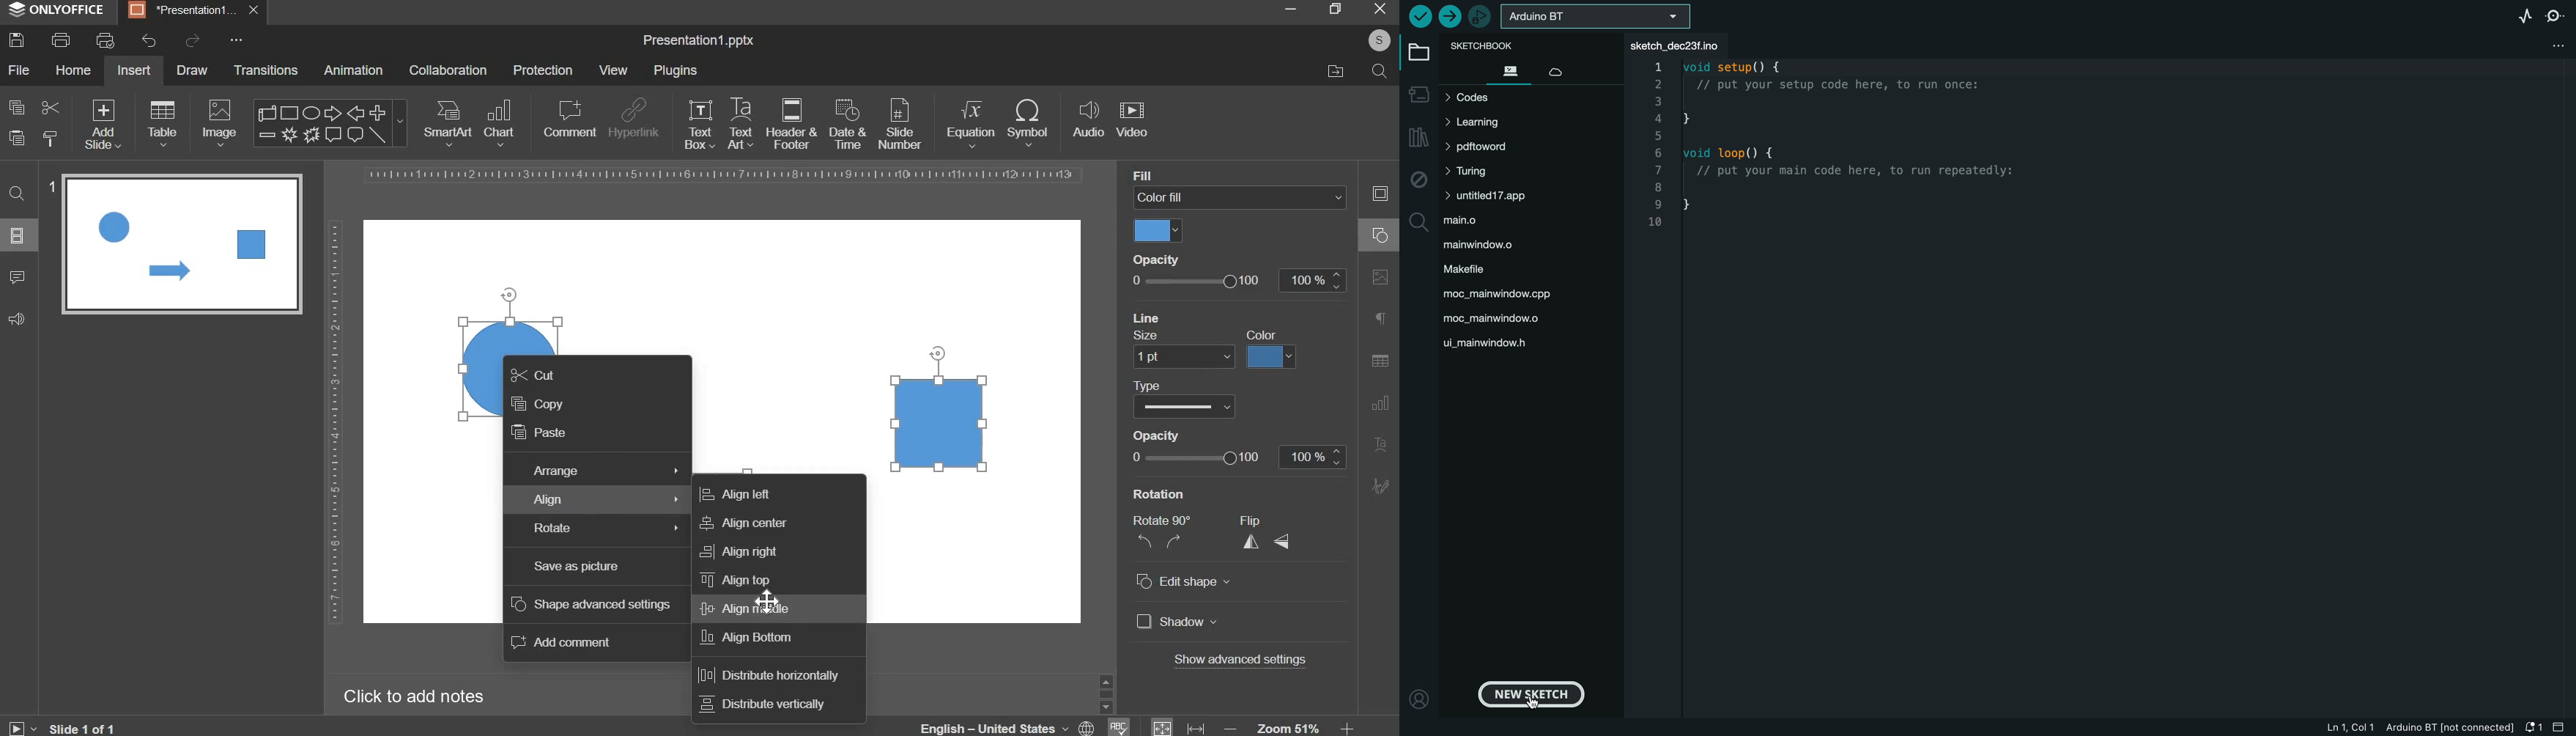 This screenshot has height=756, width=2576. I want to click on opacity, so click(1236, 281).